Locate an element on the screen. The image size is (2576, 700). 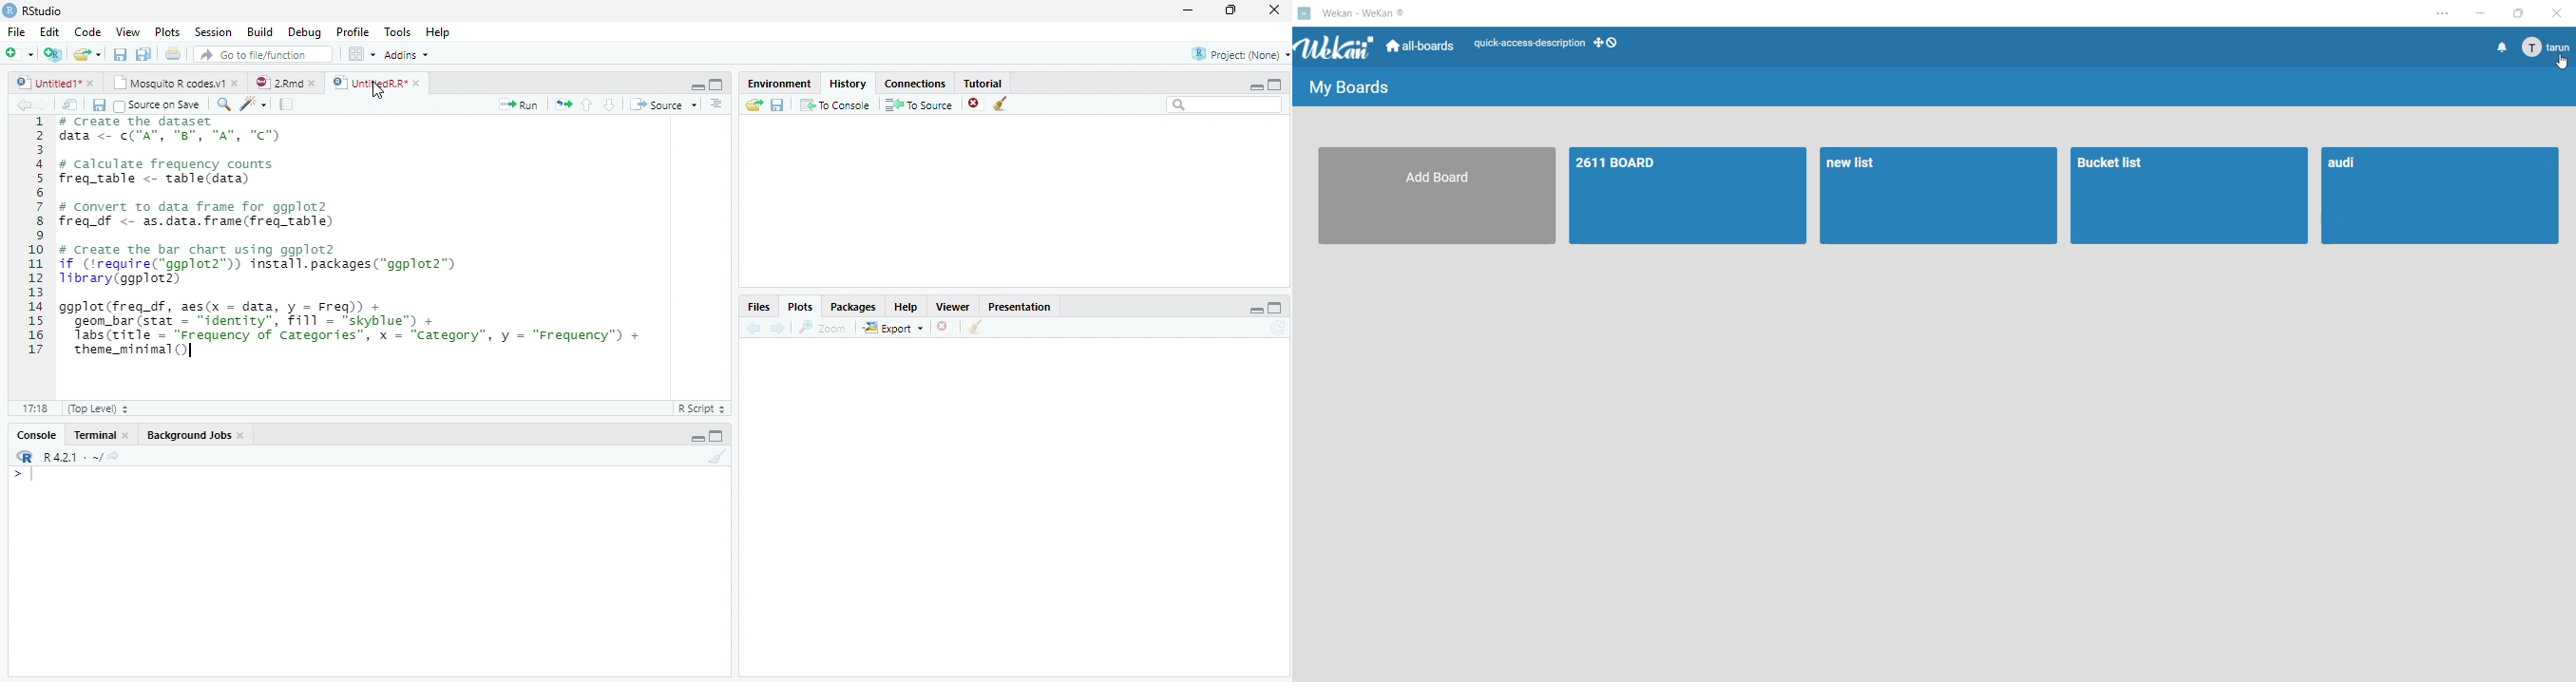
Environment is located at coordinates (777, 84).